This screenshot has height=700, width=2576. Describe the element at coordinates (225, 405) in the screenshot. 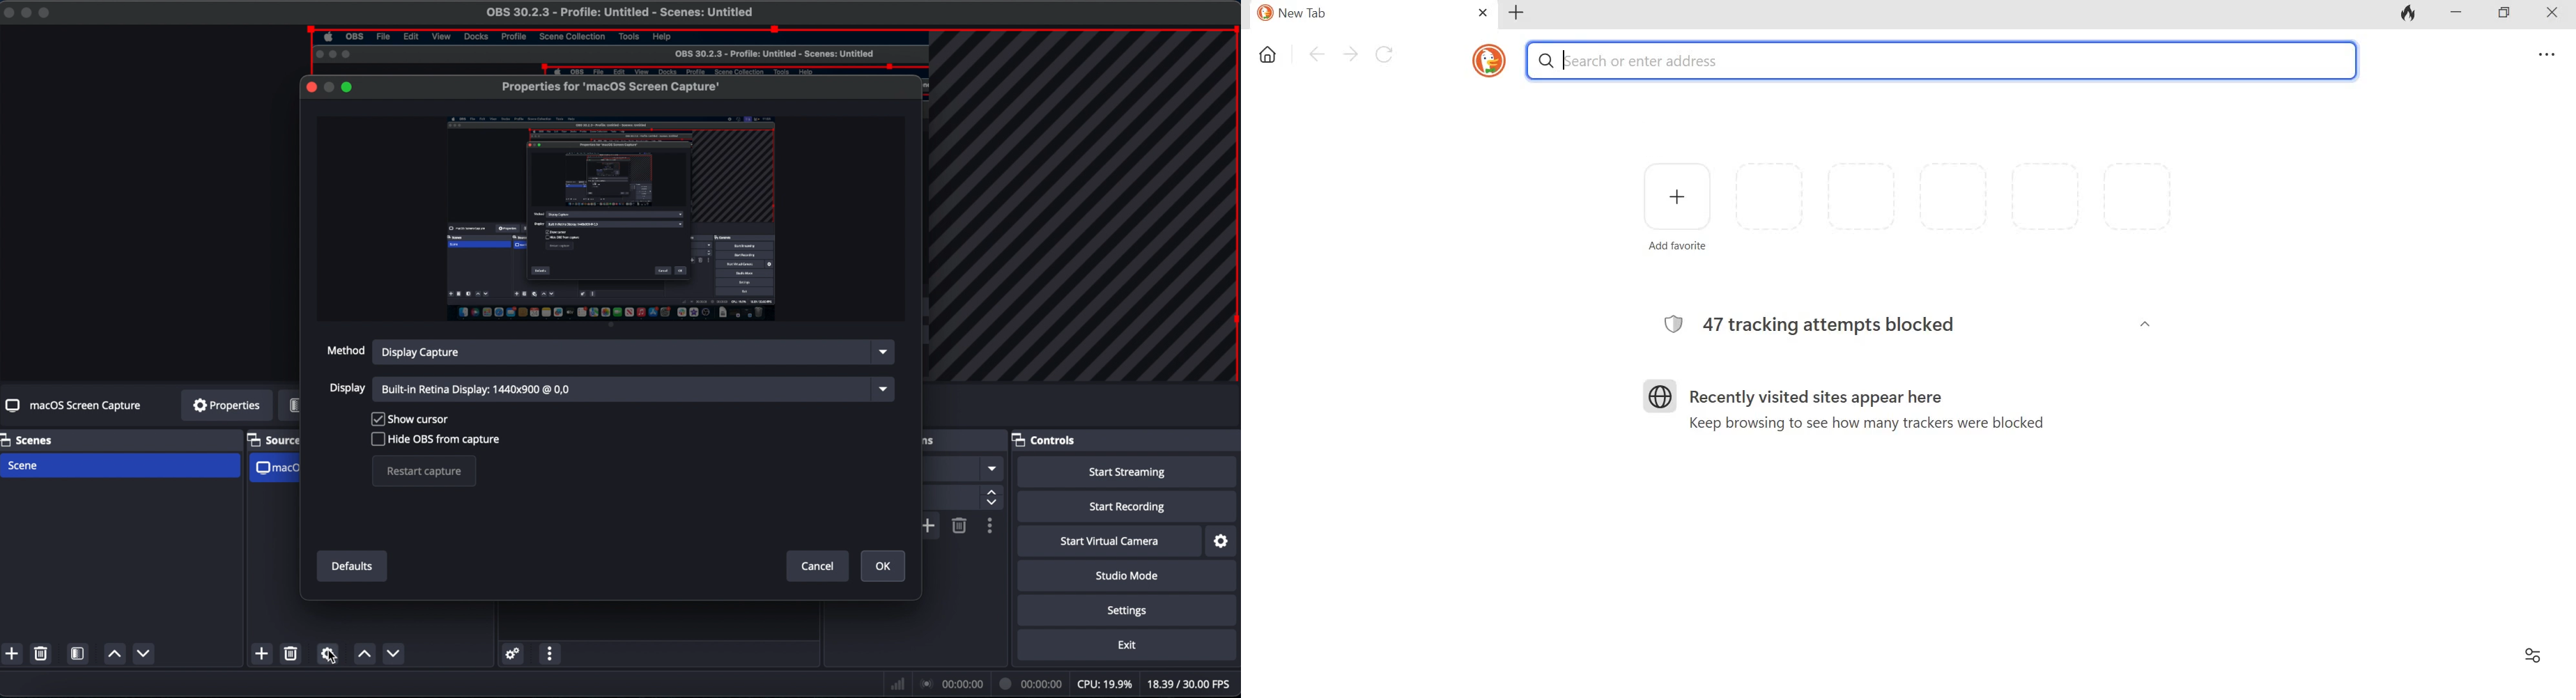

I see `properties` at that location.